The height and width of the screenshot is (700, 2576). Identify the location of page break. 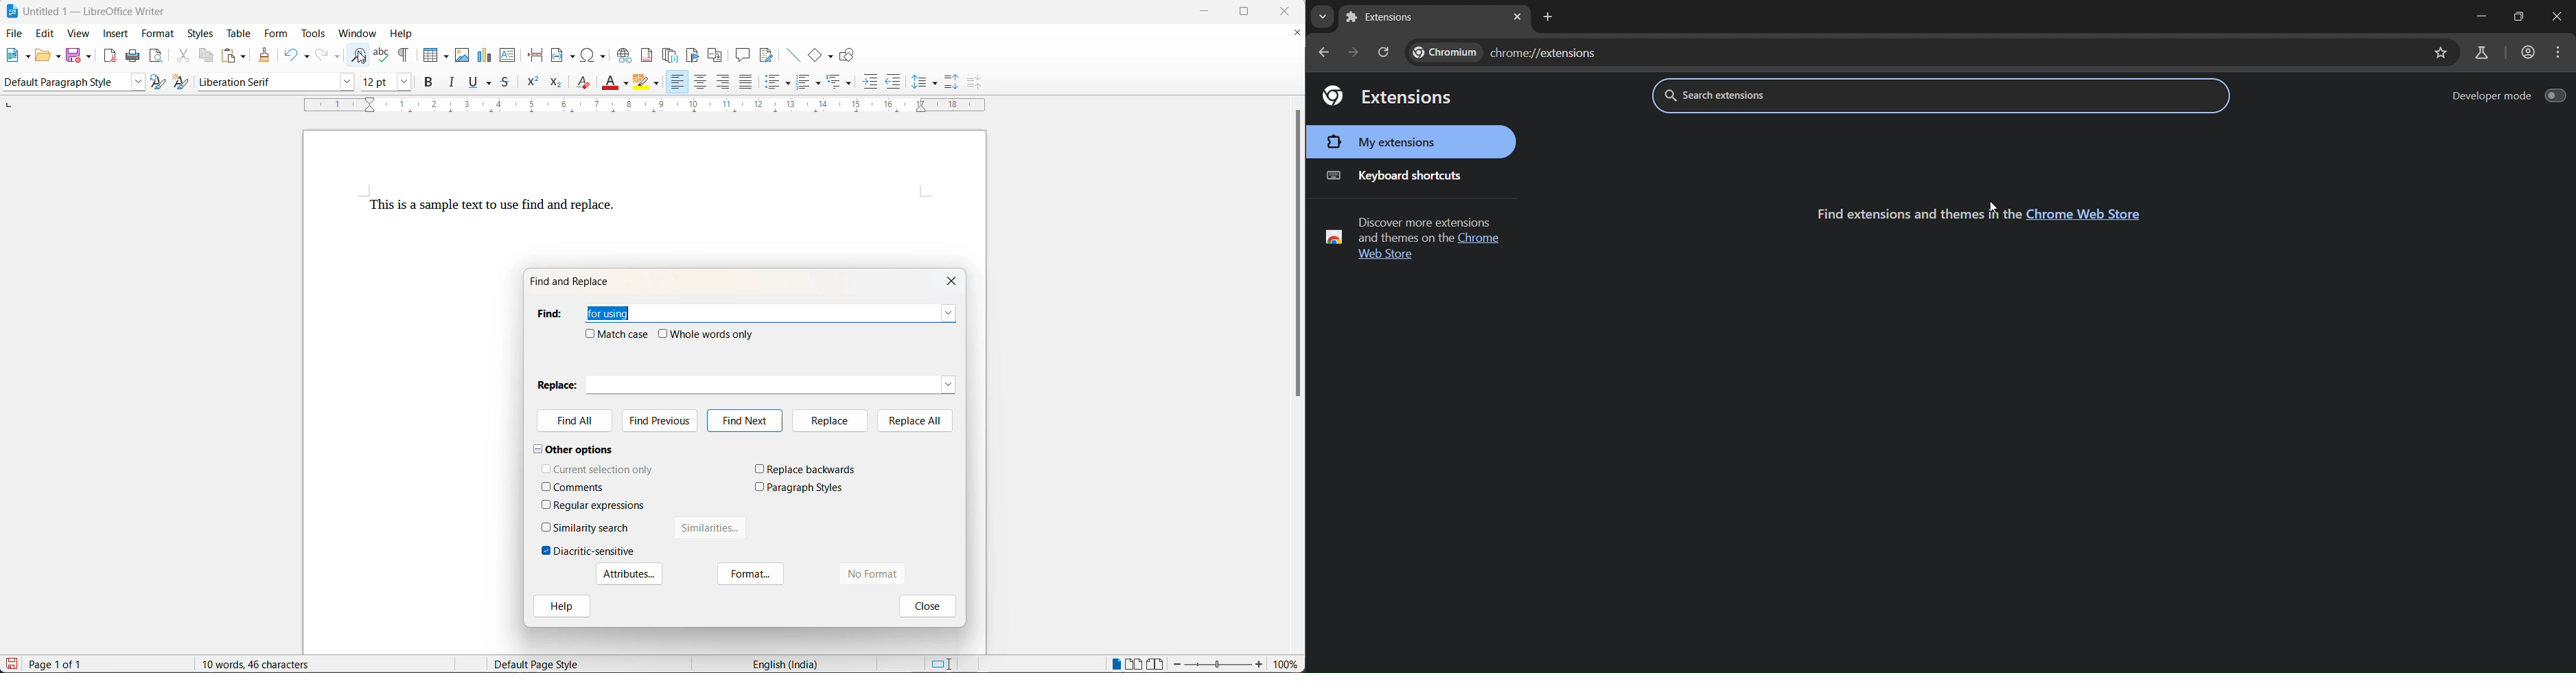
(537, 55).